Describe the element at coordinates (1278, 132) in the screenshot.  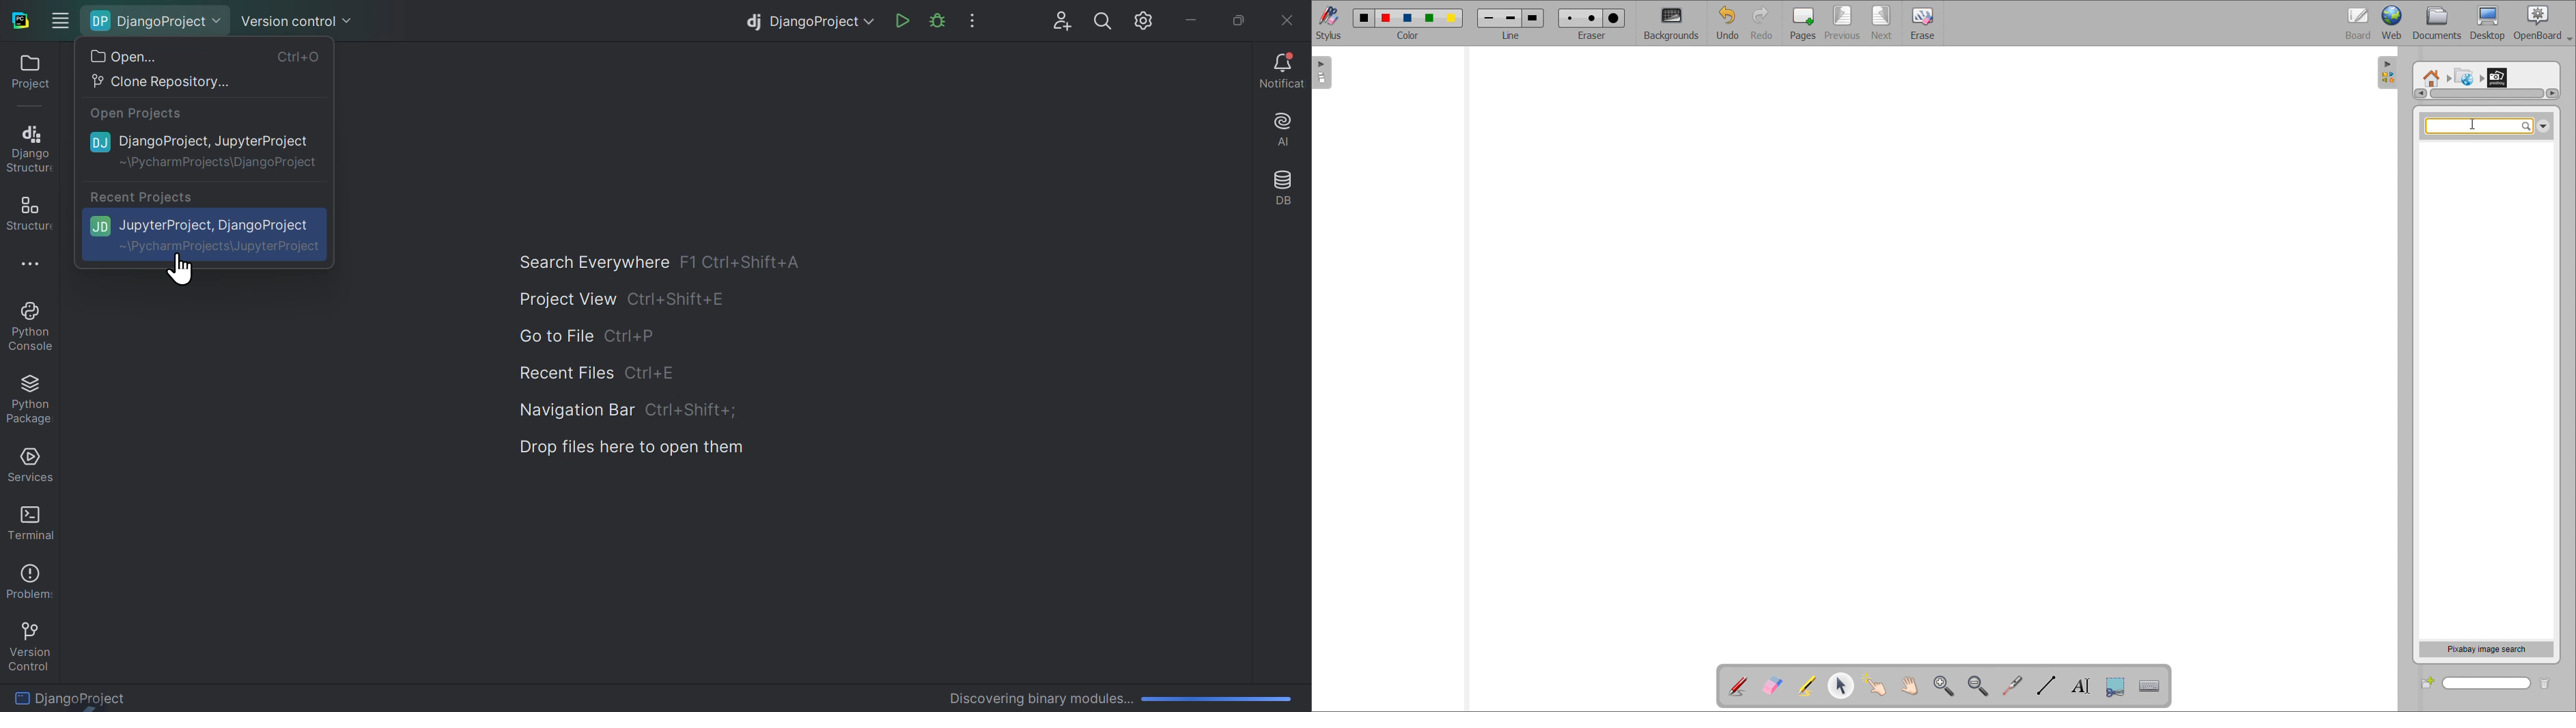
I see `AI assistant` at that location.